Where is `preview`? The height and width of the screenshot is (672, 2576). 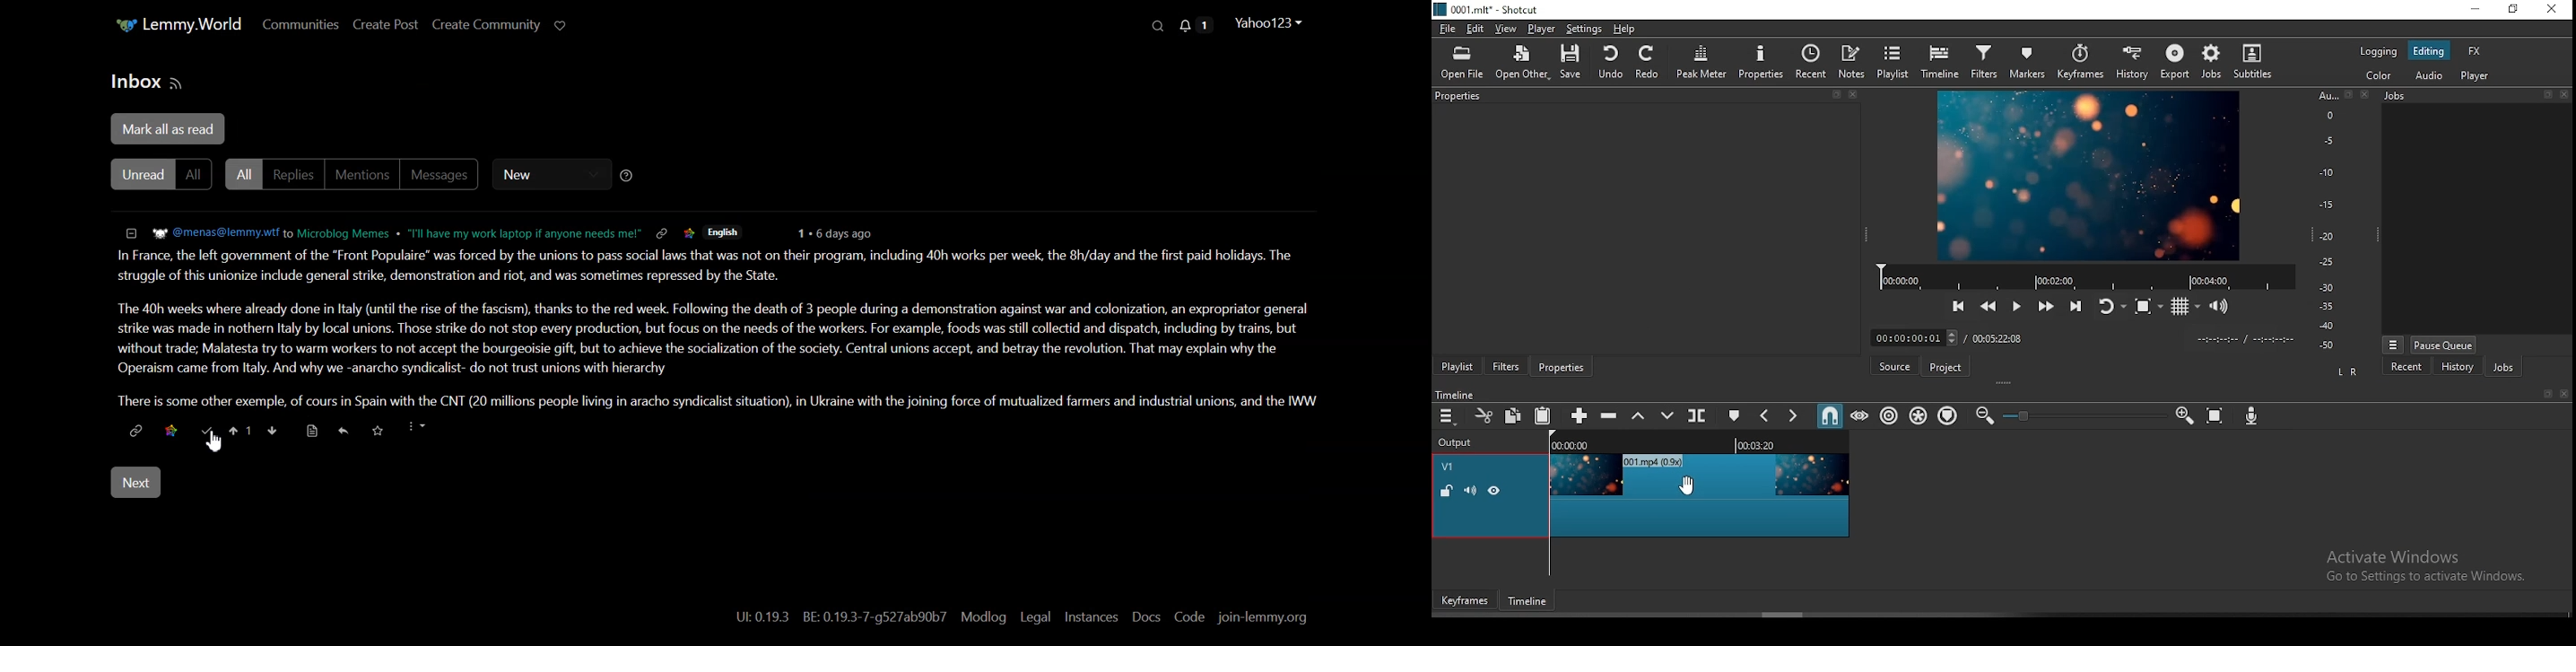
preview is located at coordinates (2089, 173).